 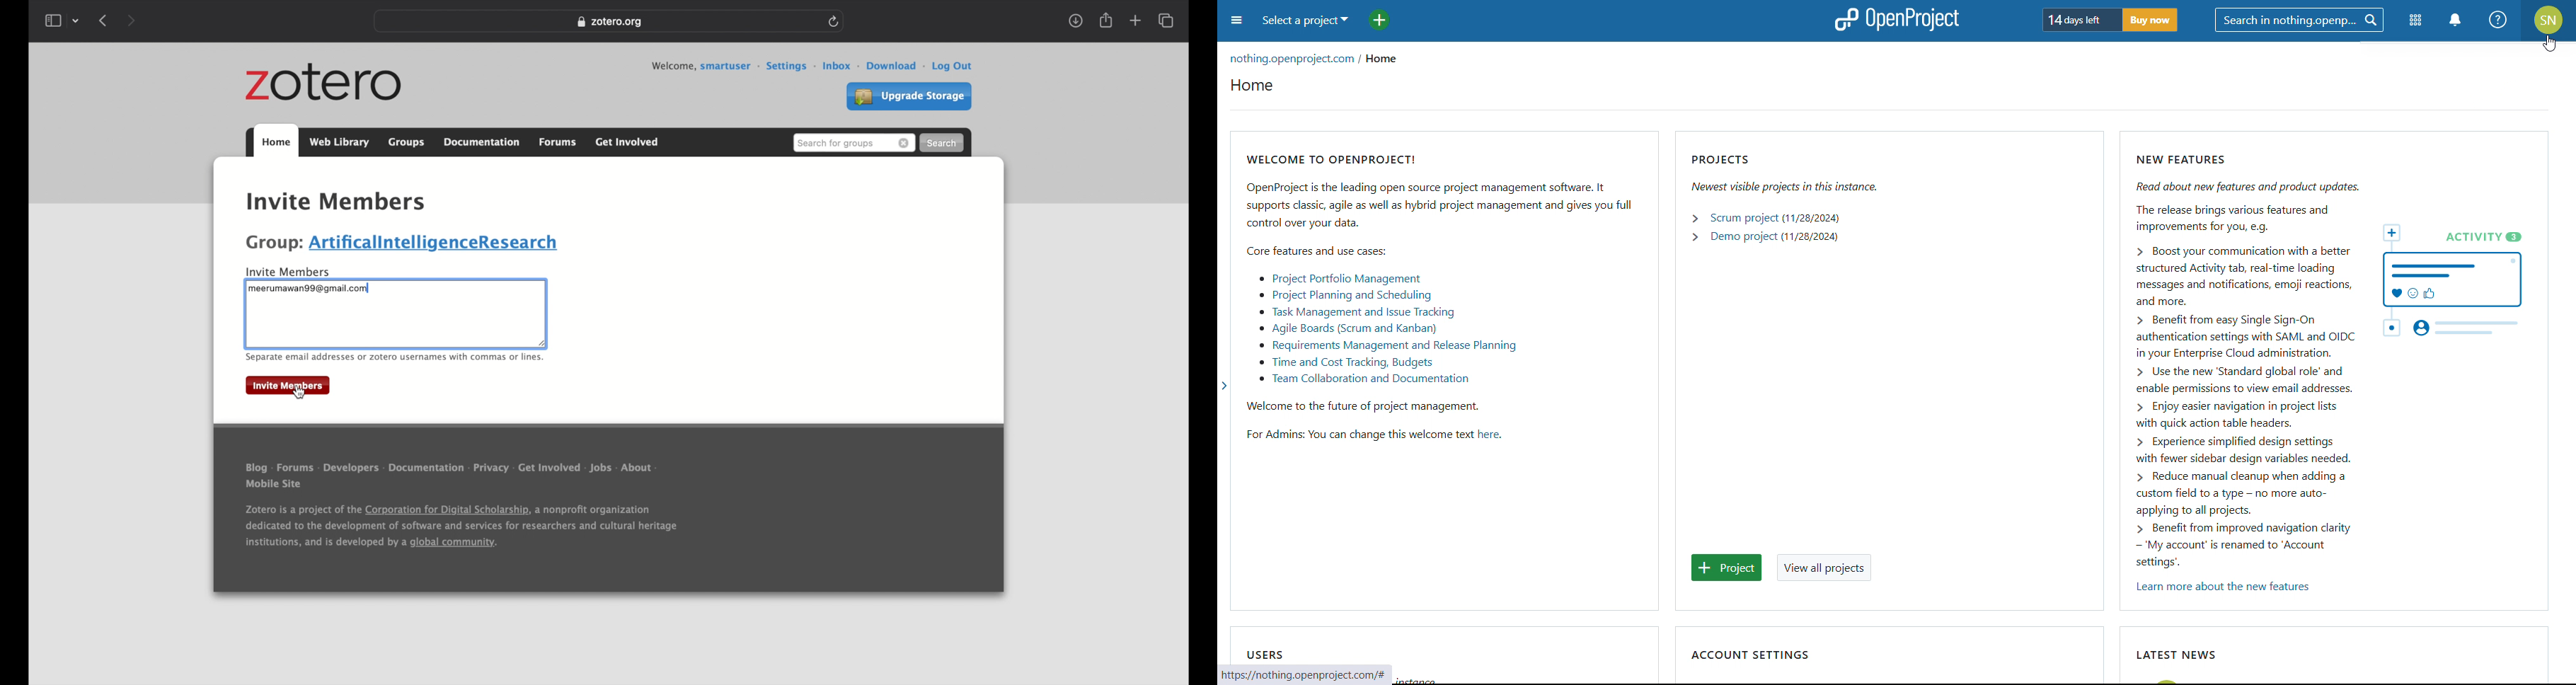 I want to click on groups tab, so click(x=407, y=140).